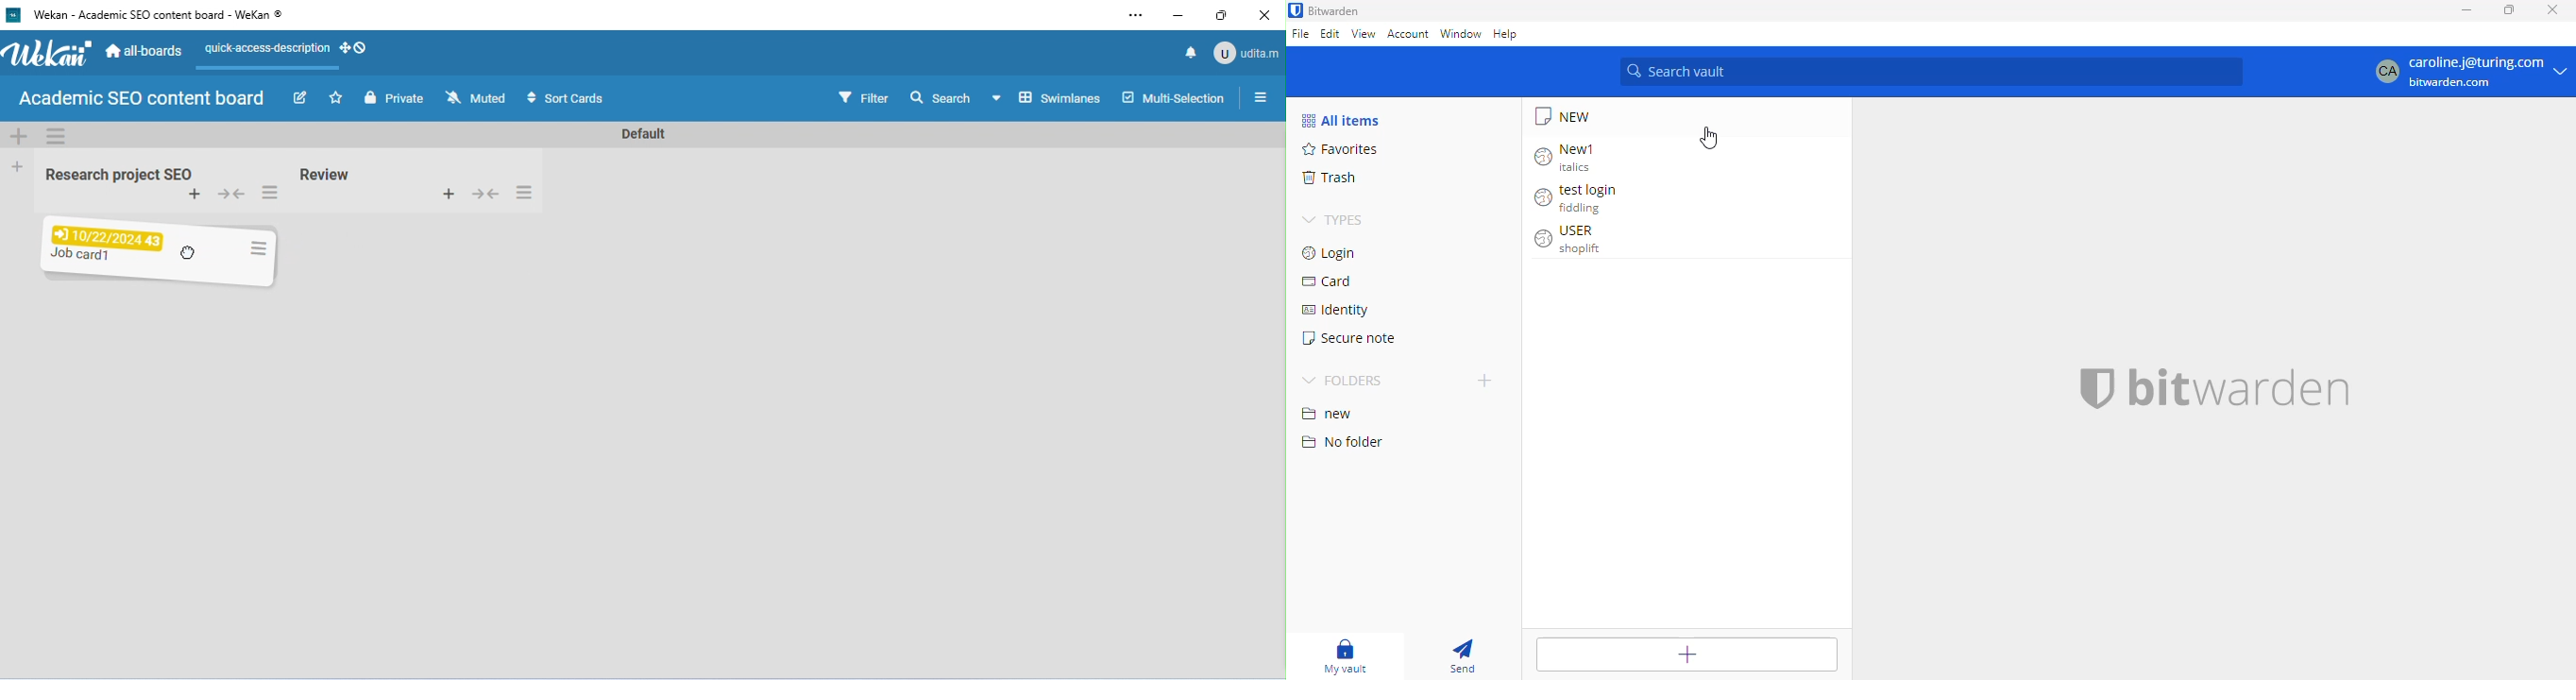 The image size is (2576, 700). Describe the element at coordinates (1330, 33) in the screenshot. I see `edit` at that location.